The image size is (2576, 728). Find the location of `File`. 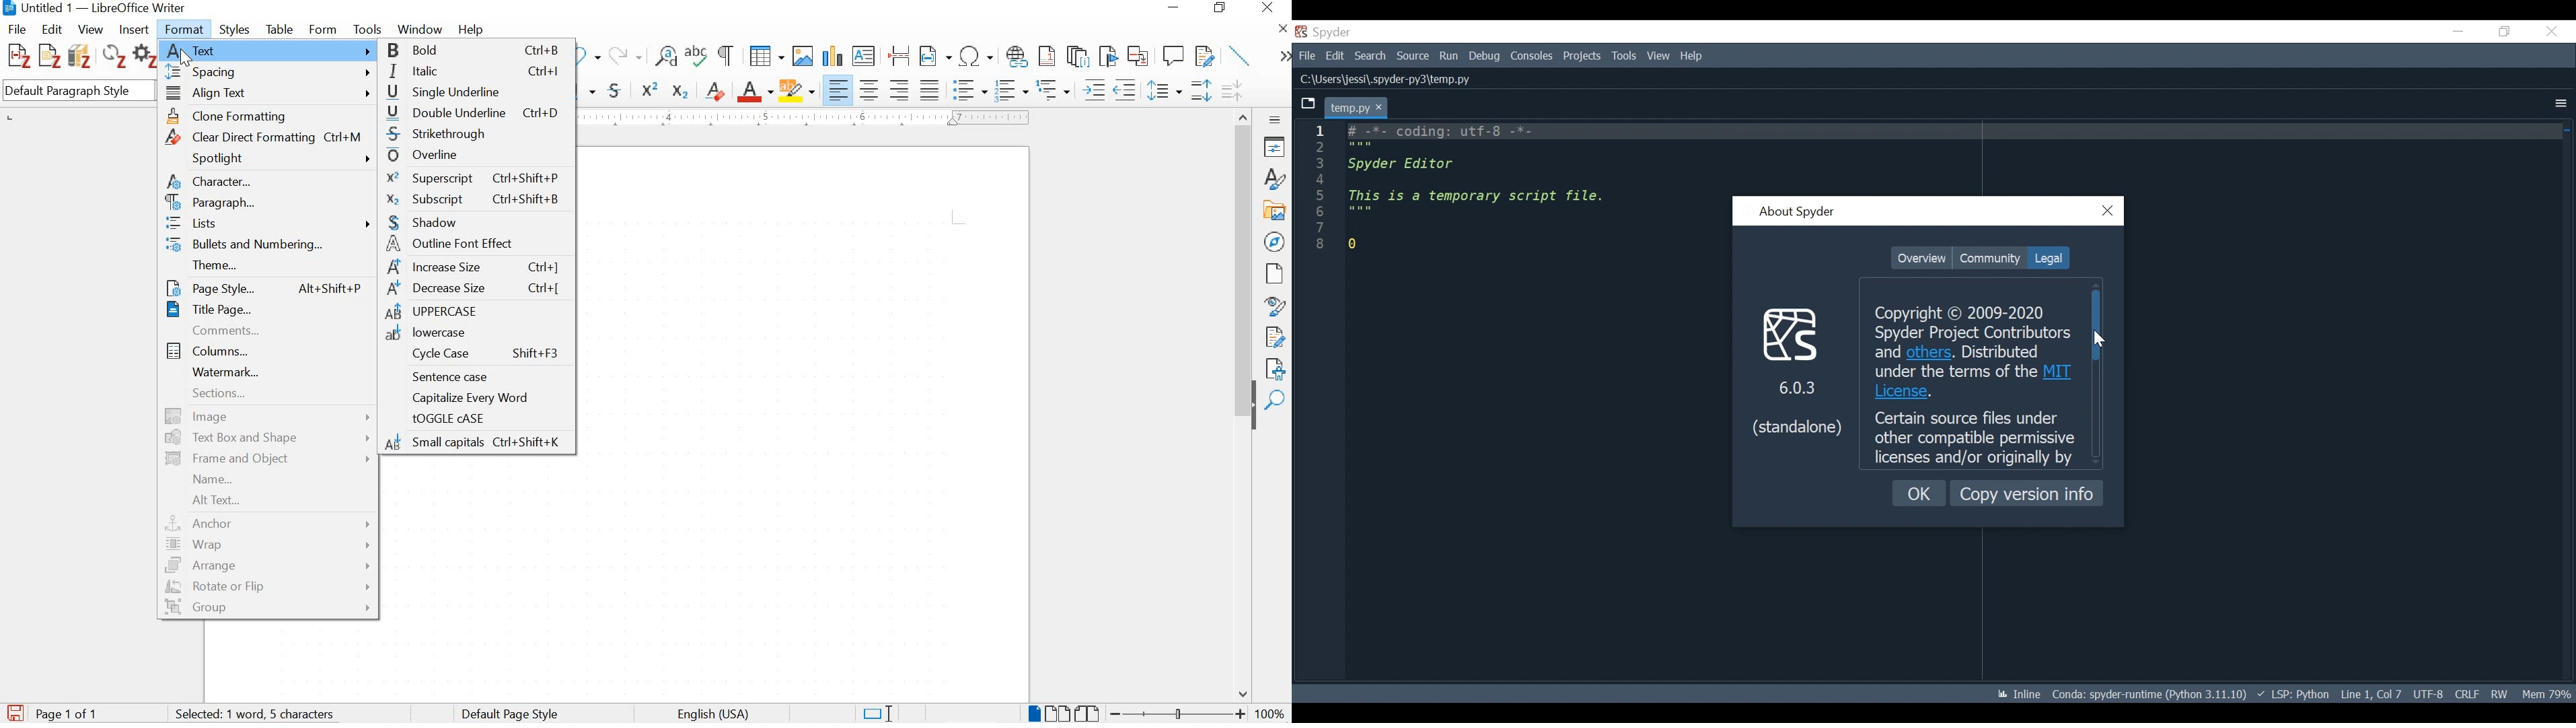

File is located at coordinates (1305, 54).